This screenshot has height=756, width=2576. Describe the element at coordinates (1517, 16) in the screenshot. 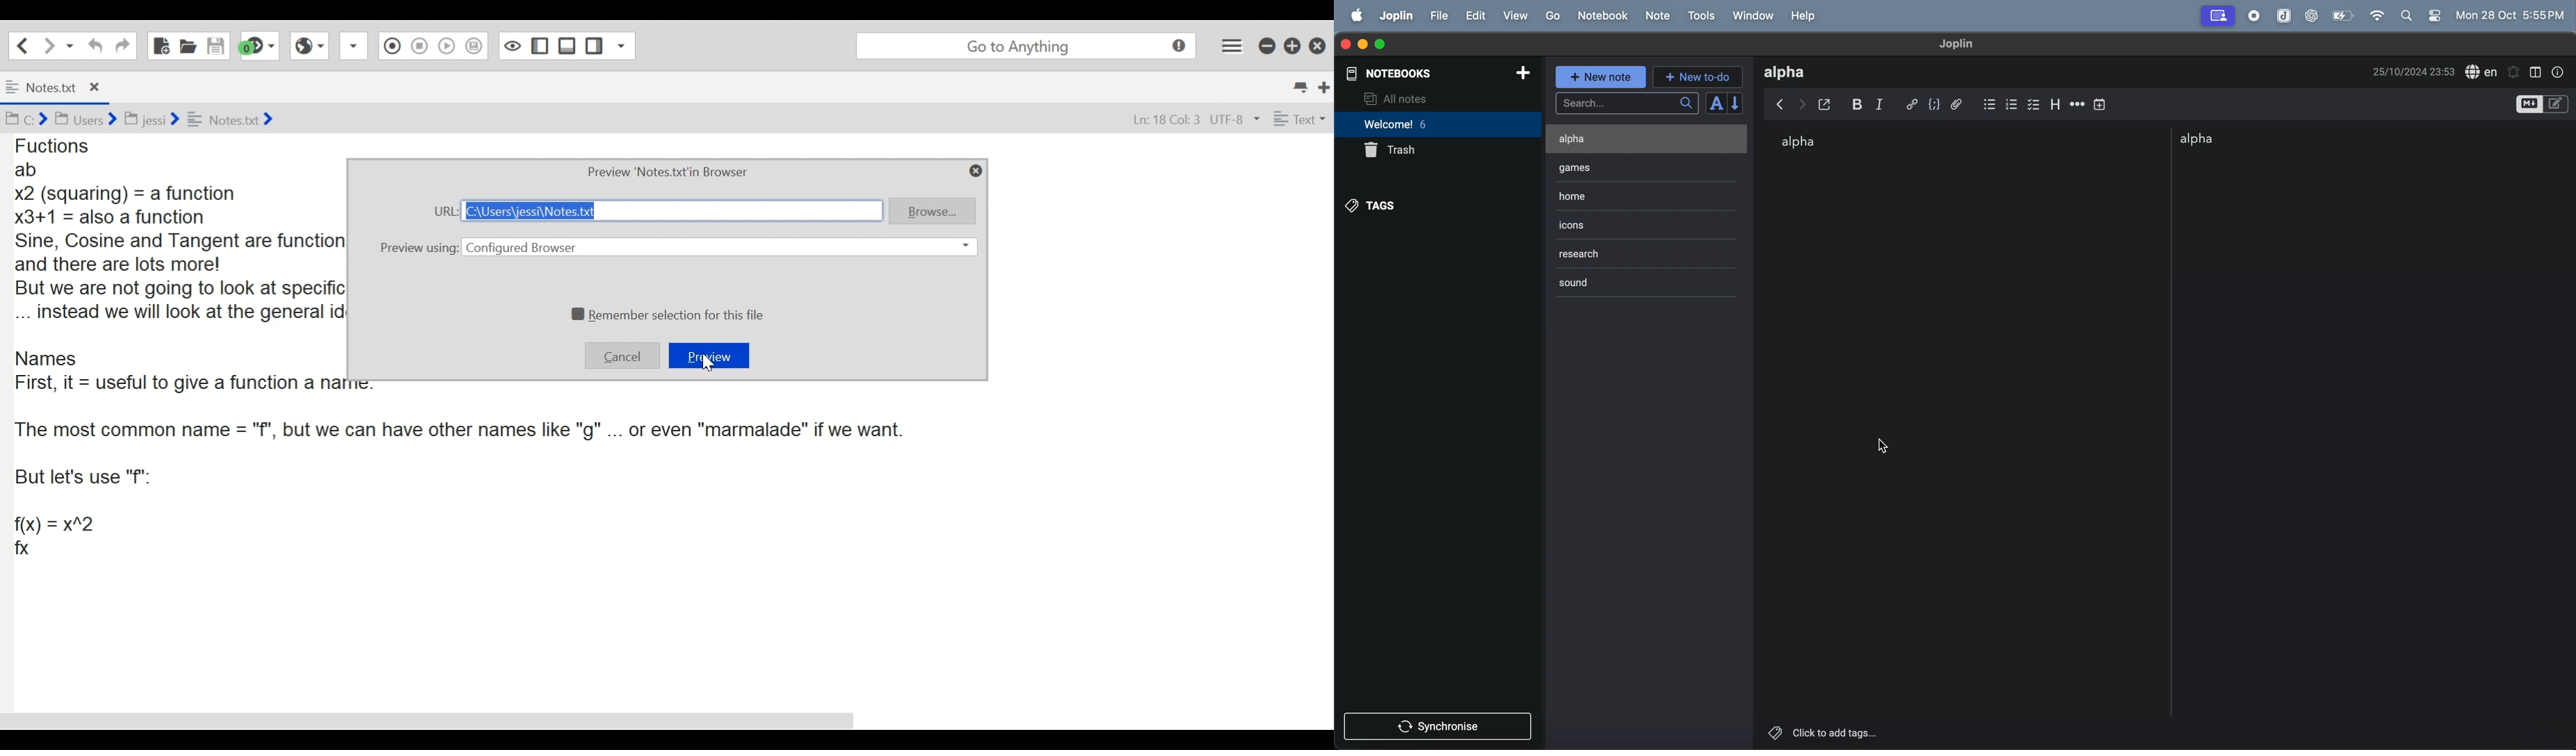

I see `view` at that location.